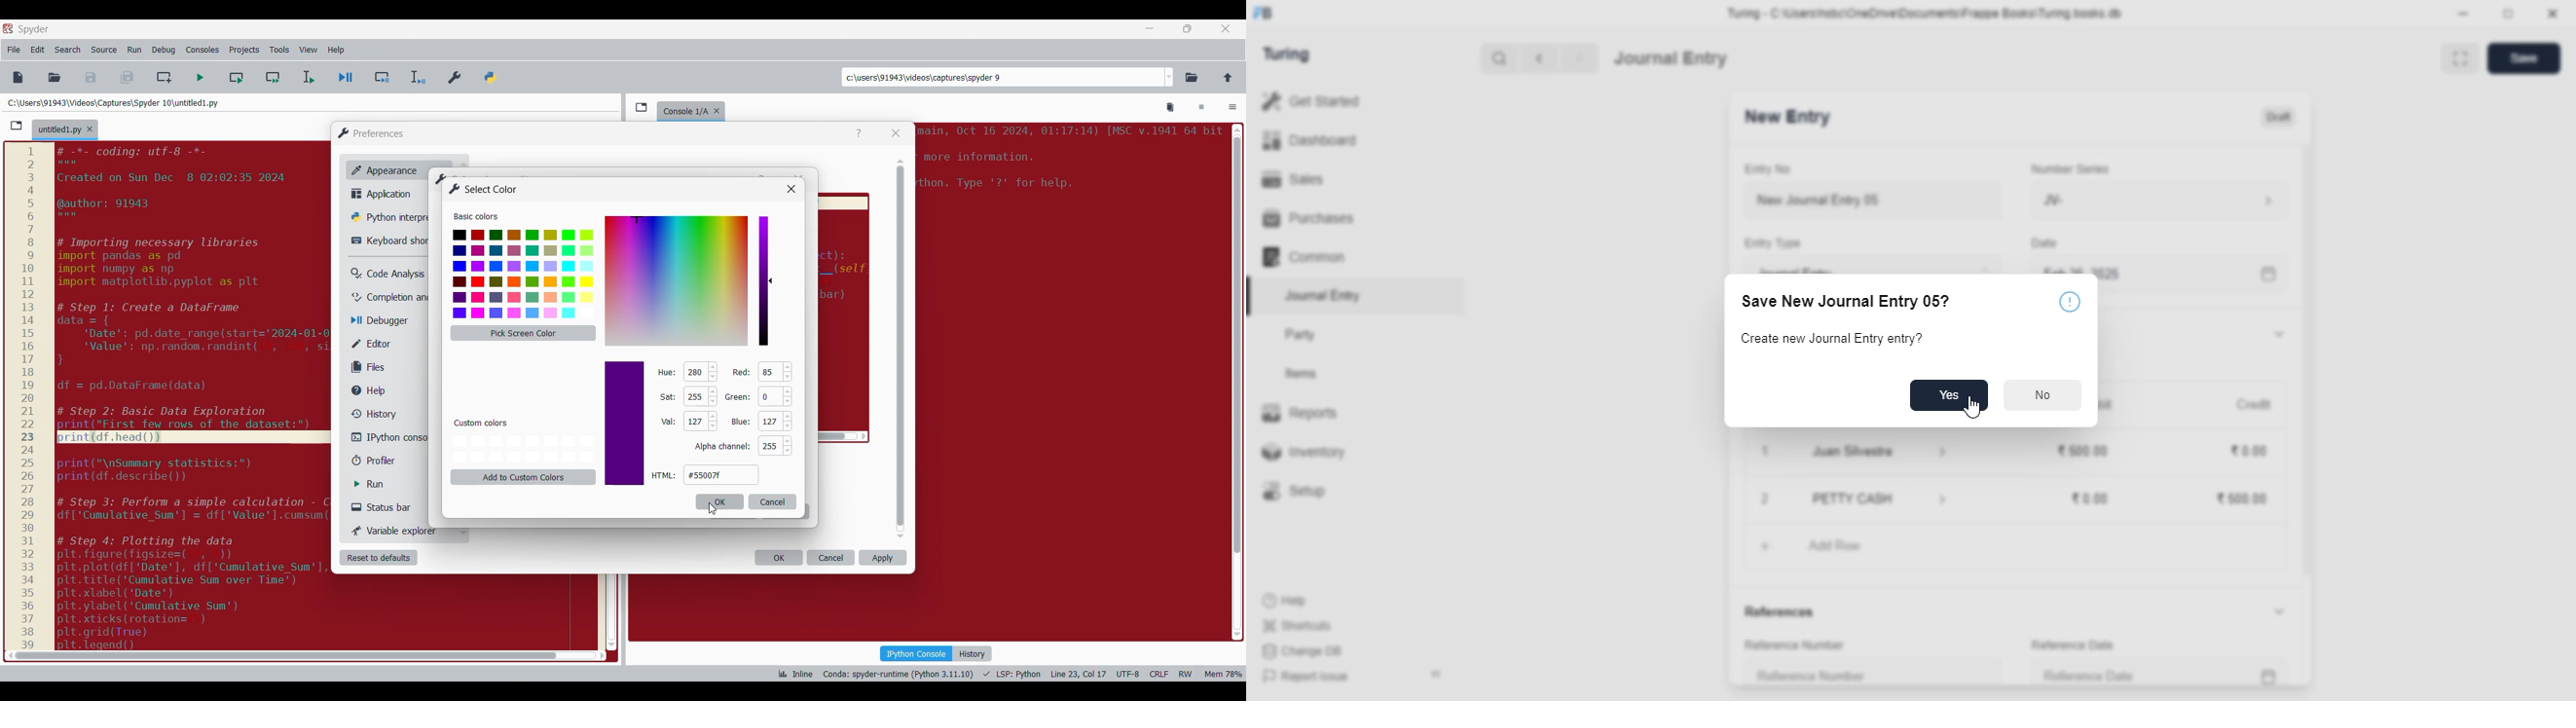 This screenshot has width=2576, height=728. Describe the element at coordinates (1009, 674) in the screenshot. I see `Code details` at that location.